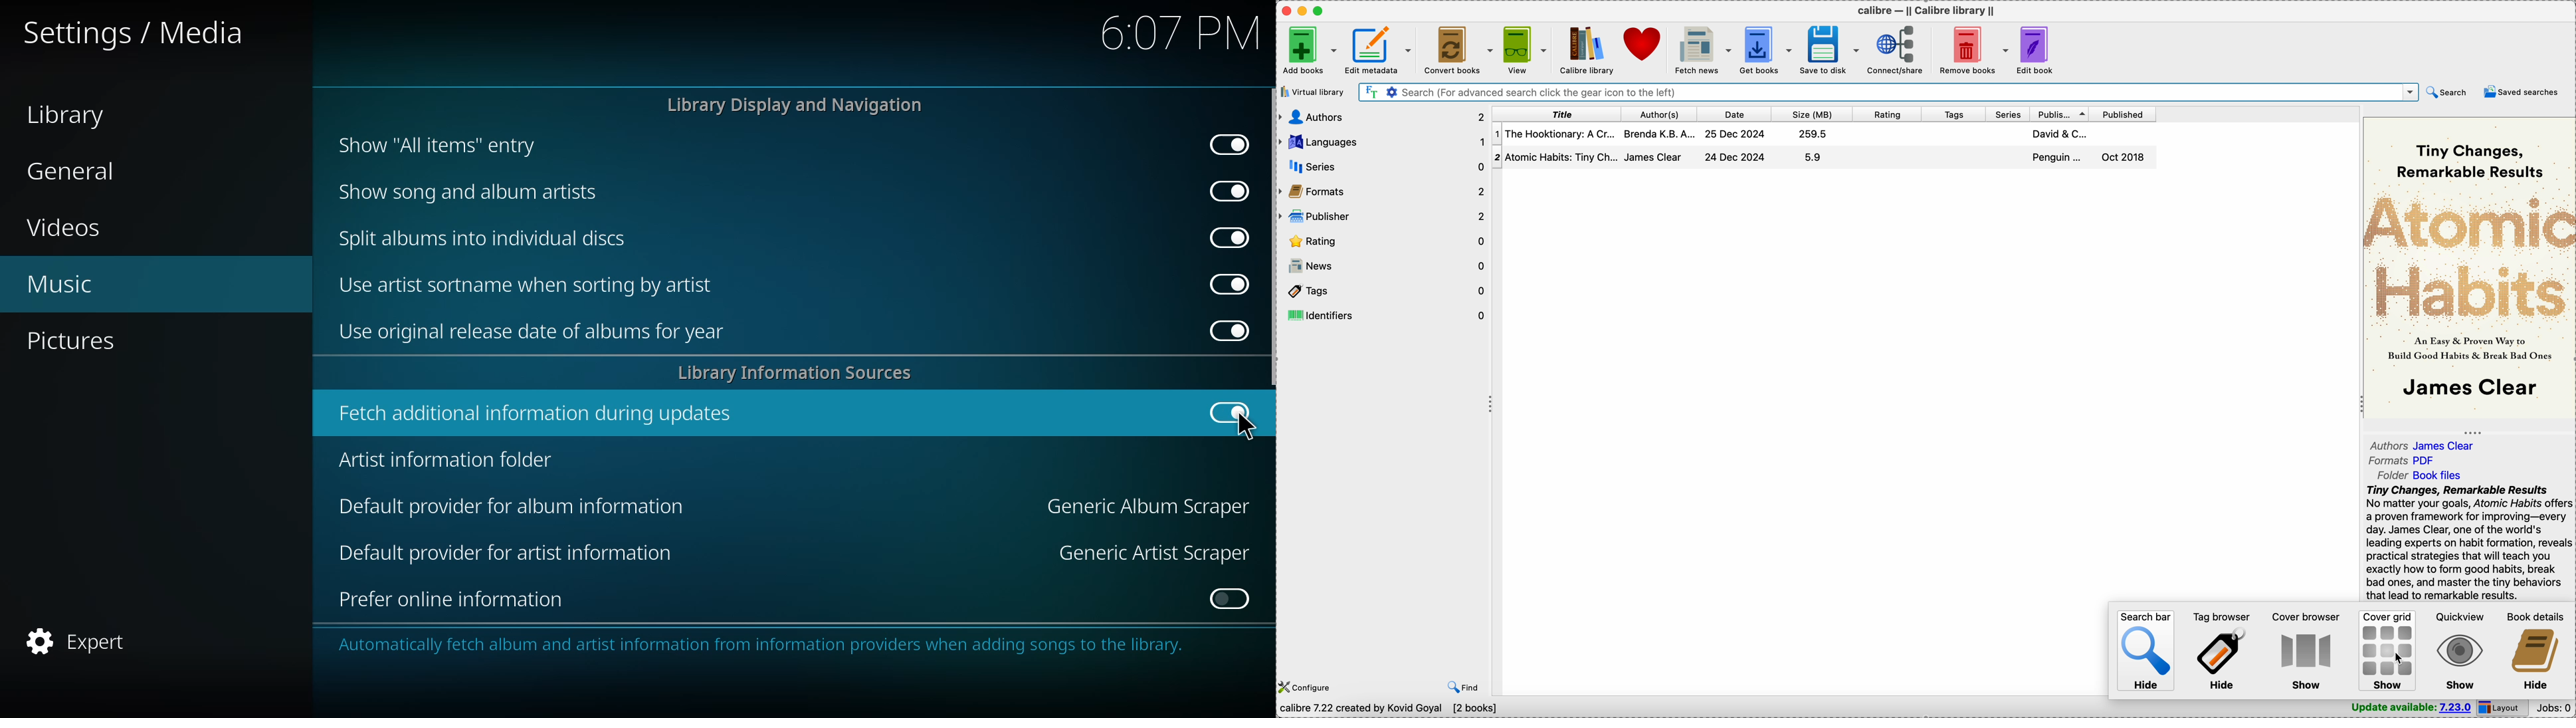 The width and height of the screenshot is (2576, 728). What do you see at coordinates (1887, 114) in the screenshot?
I see `rating` at bounding box center [1887, 114].